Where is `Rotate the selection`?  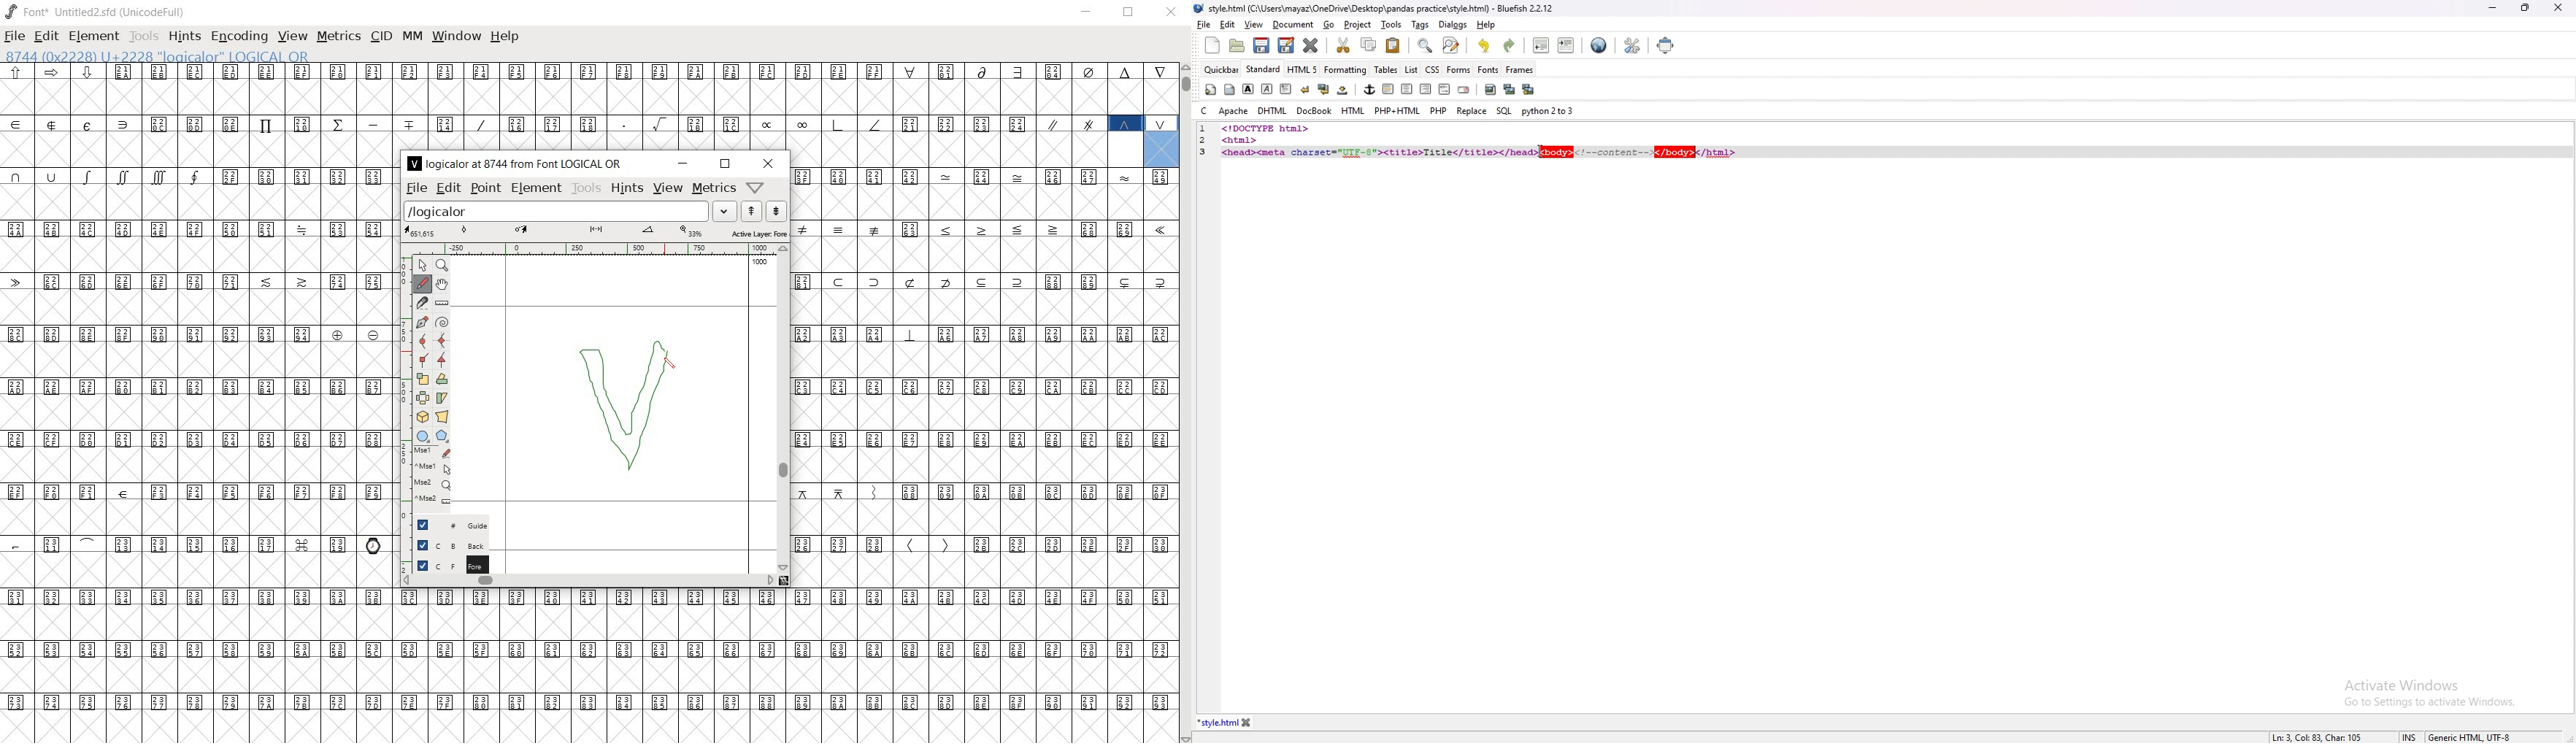
Rotate the selection is located at coordinates (441, 399).